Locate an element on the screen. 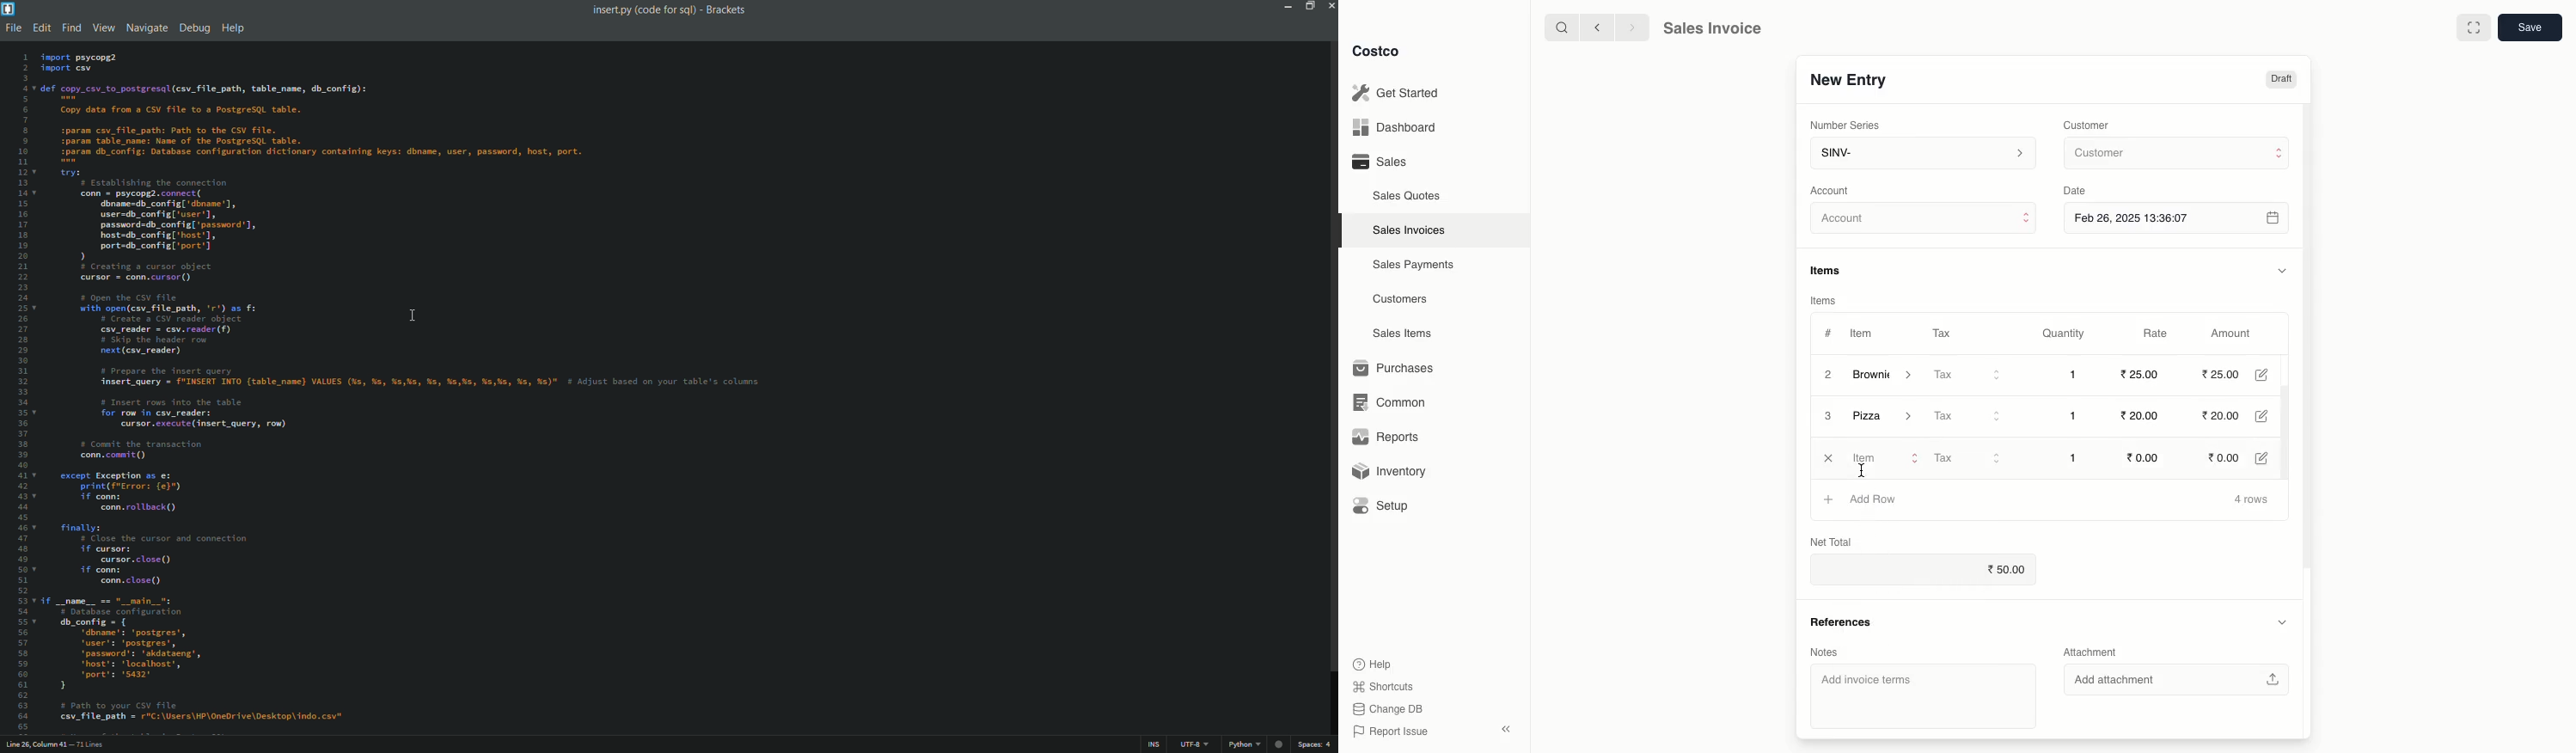 This screenshot has height=756, width=2576. Close is located at coordinates (1829, 458).